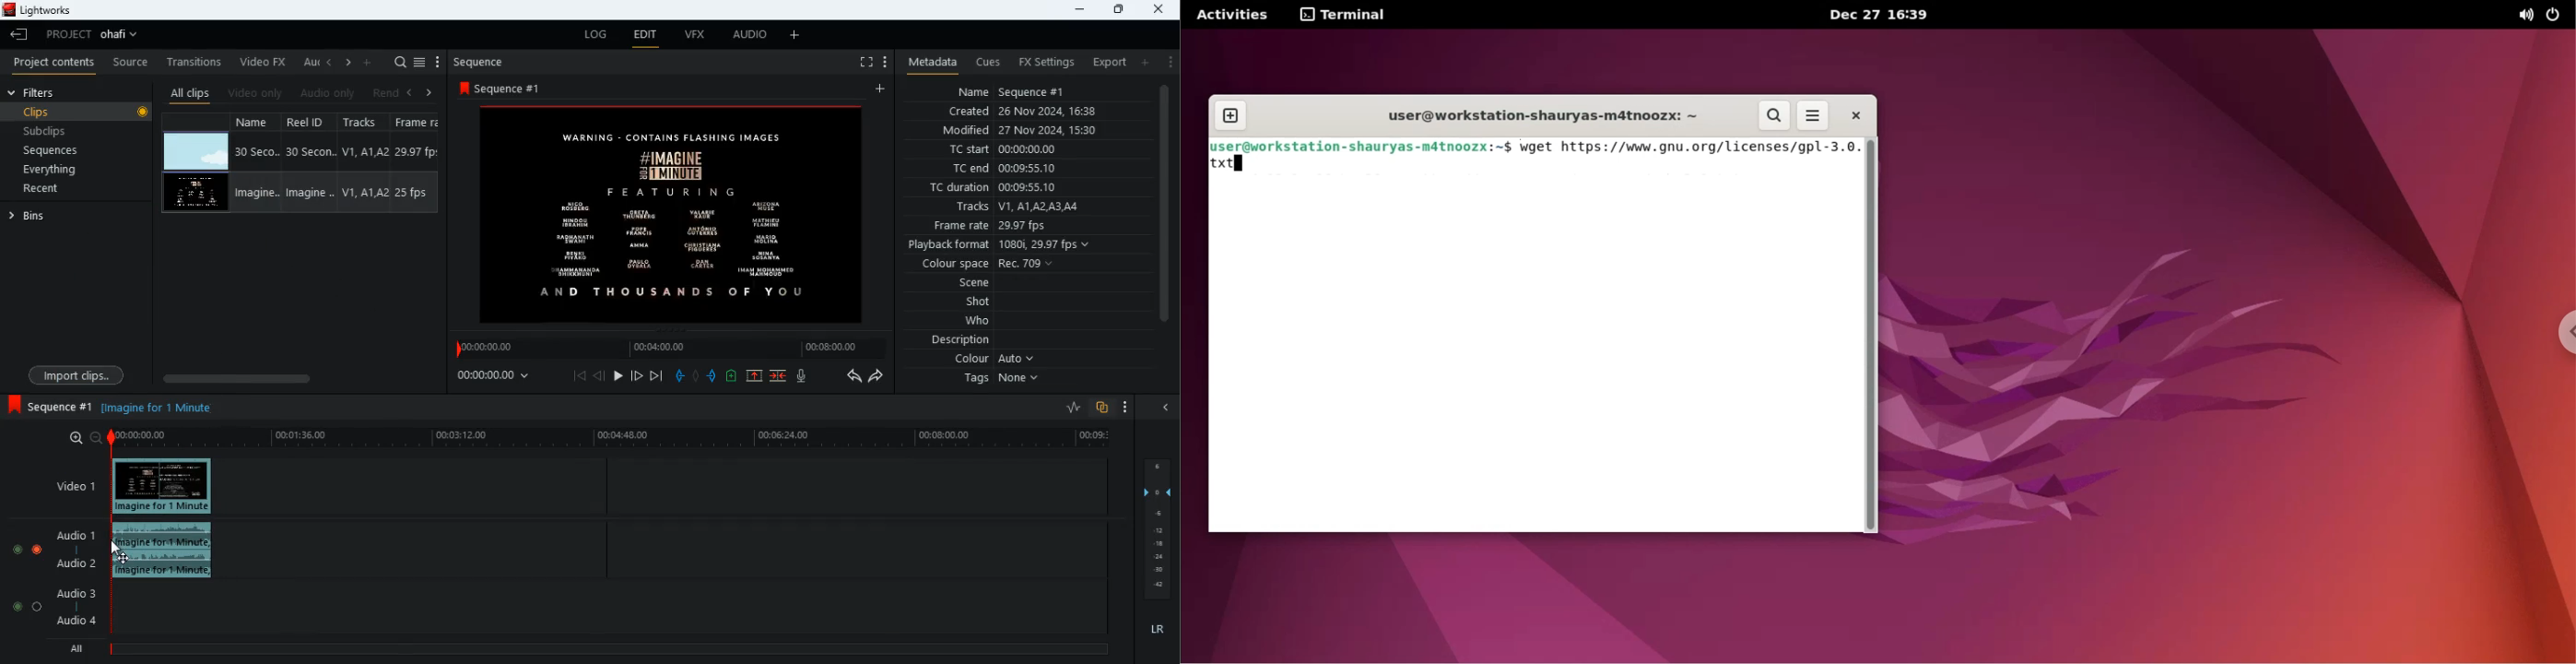 The width and height of the screenshot is (2576, 672). What do you see at coordinates (988, 62) in the screenshot?
I see `cues` at bounding box center [988, 62].